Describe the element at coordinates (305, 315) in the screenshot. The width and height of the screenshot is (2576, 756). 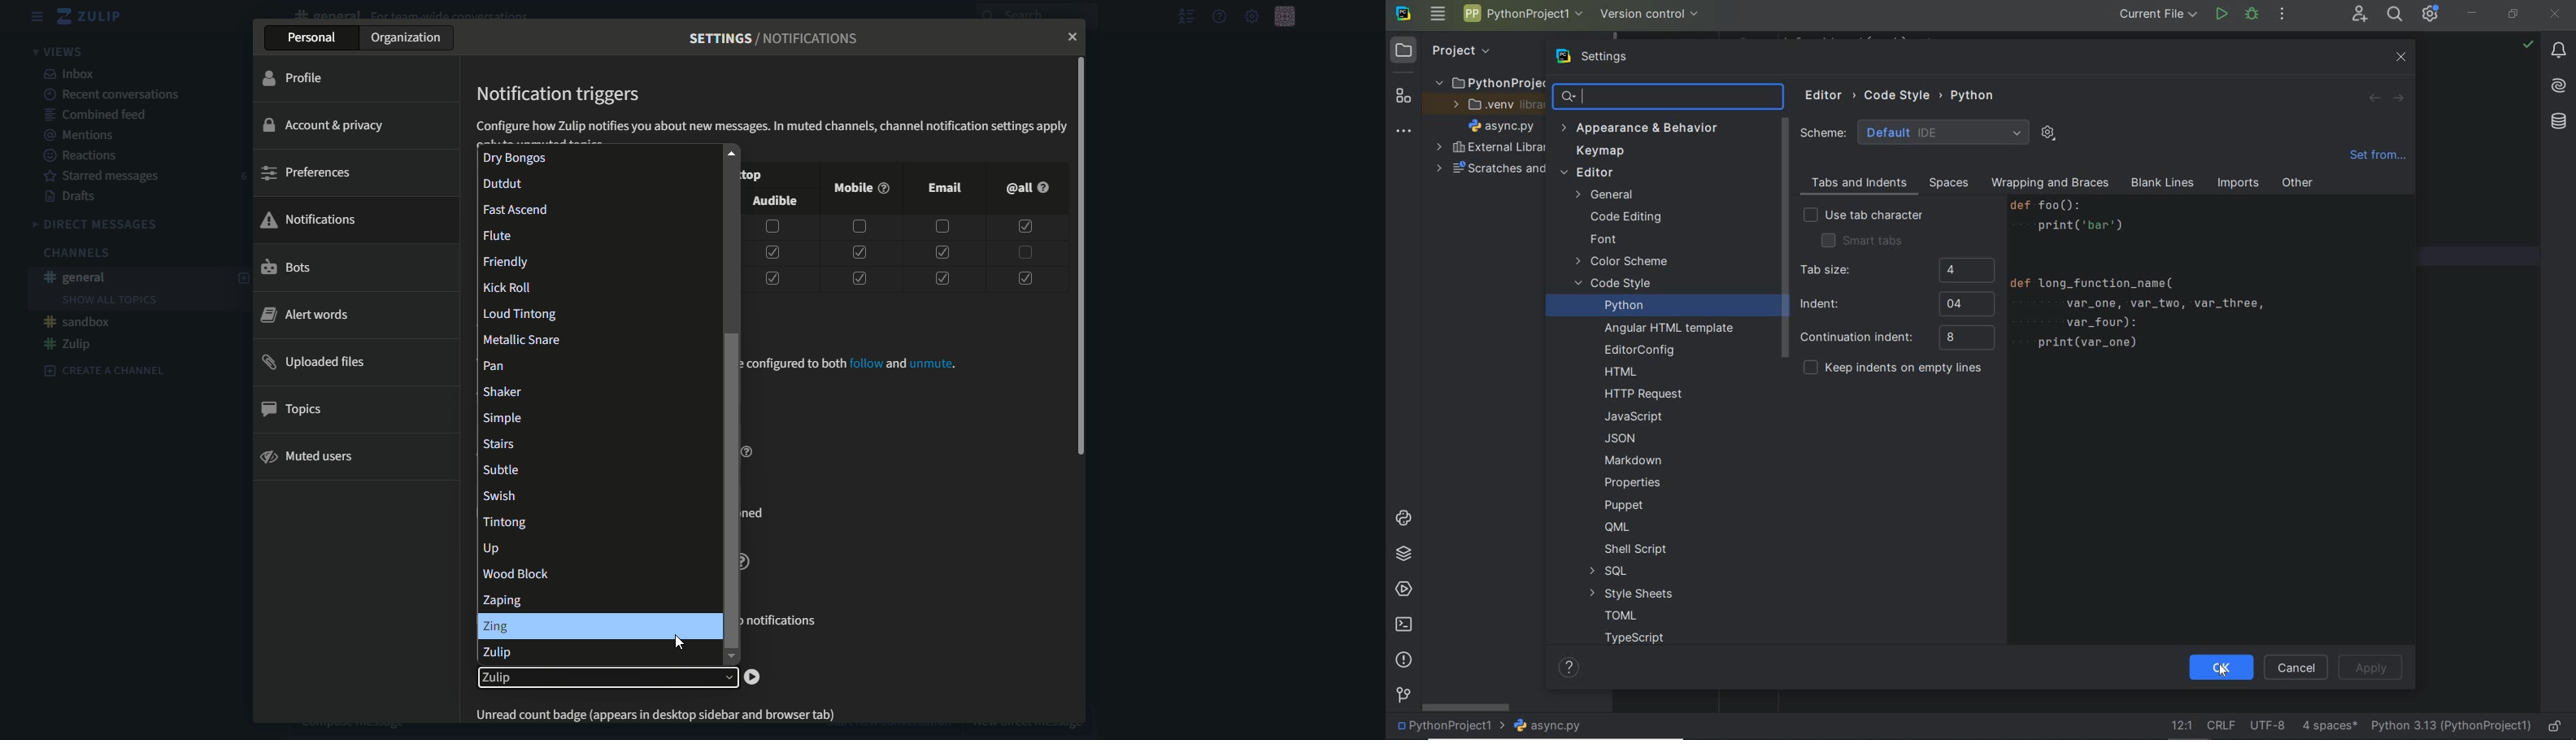
I see `alert words` at that location.